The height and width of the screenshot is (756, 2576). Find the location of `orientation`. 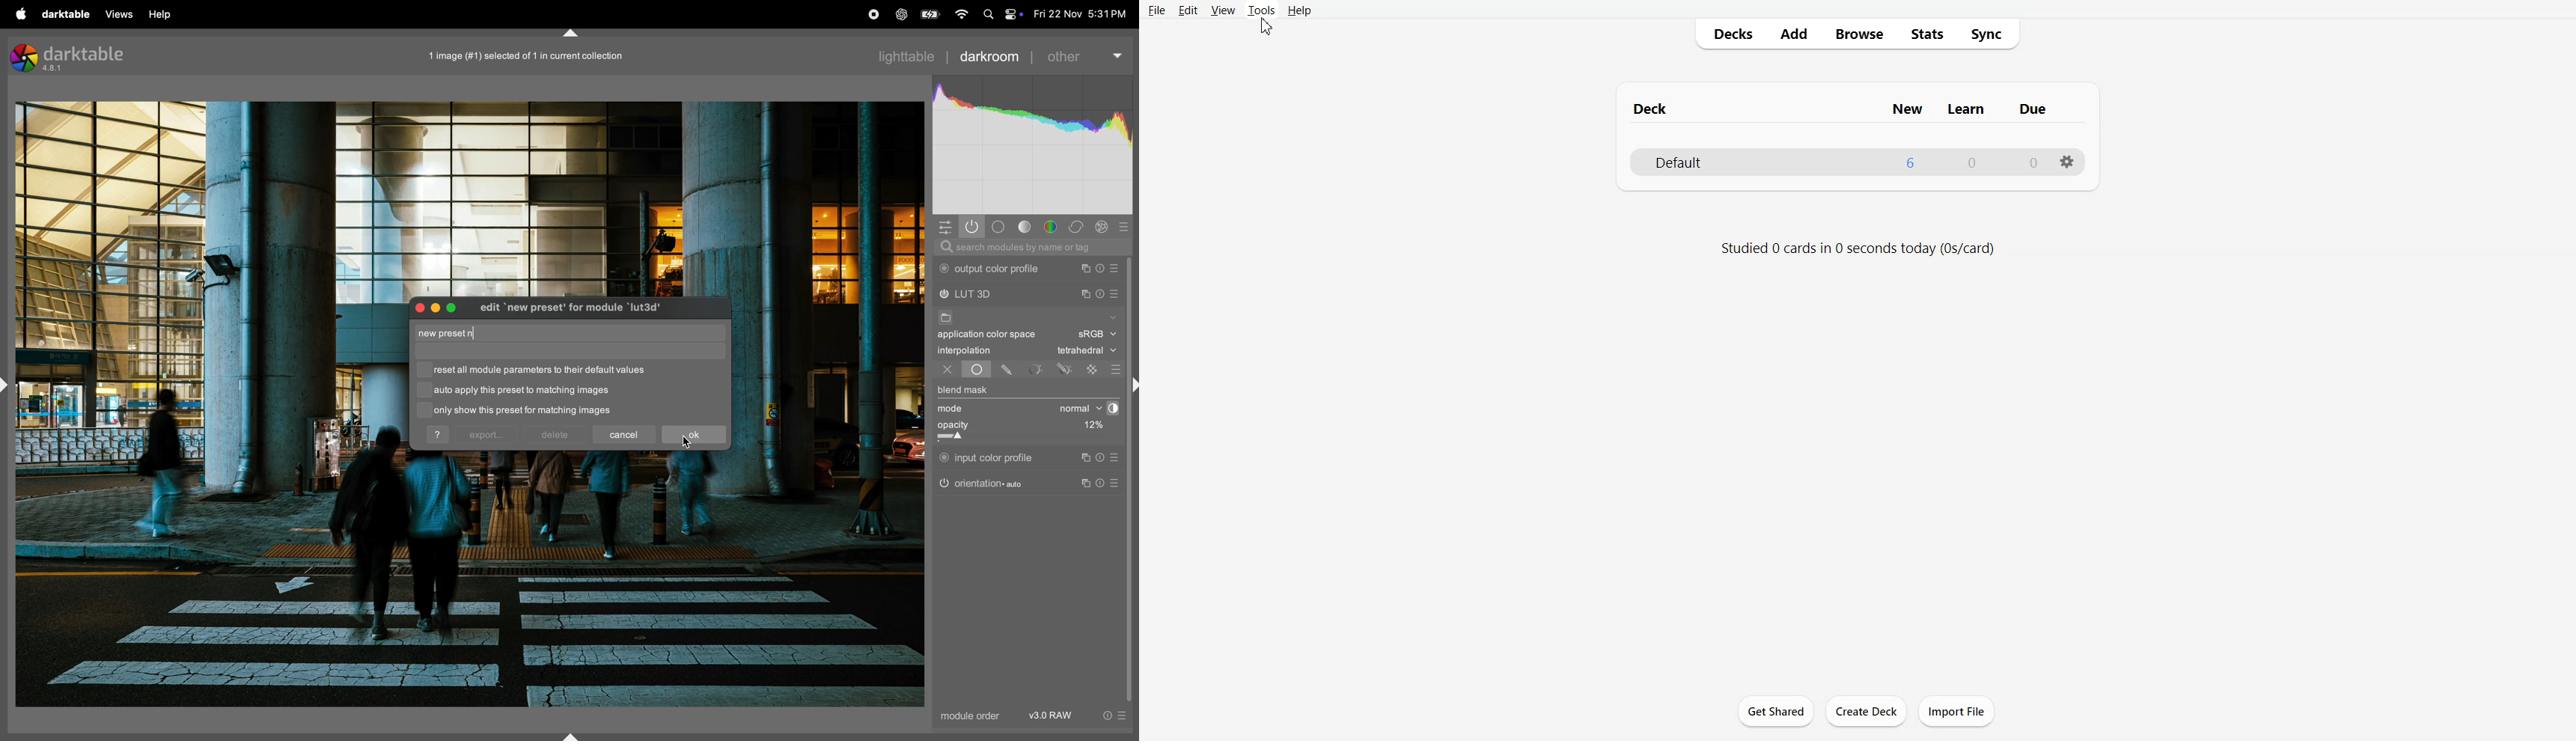

orientation is located at coordinates (982, 483).